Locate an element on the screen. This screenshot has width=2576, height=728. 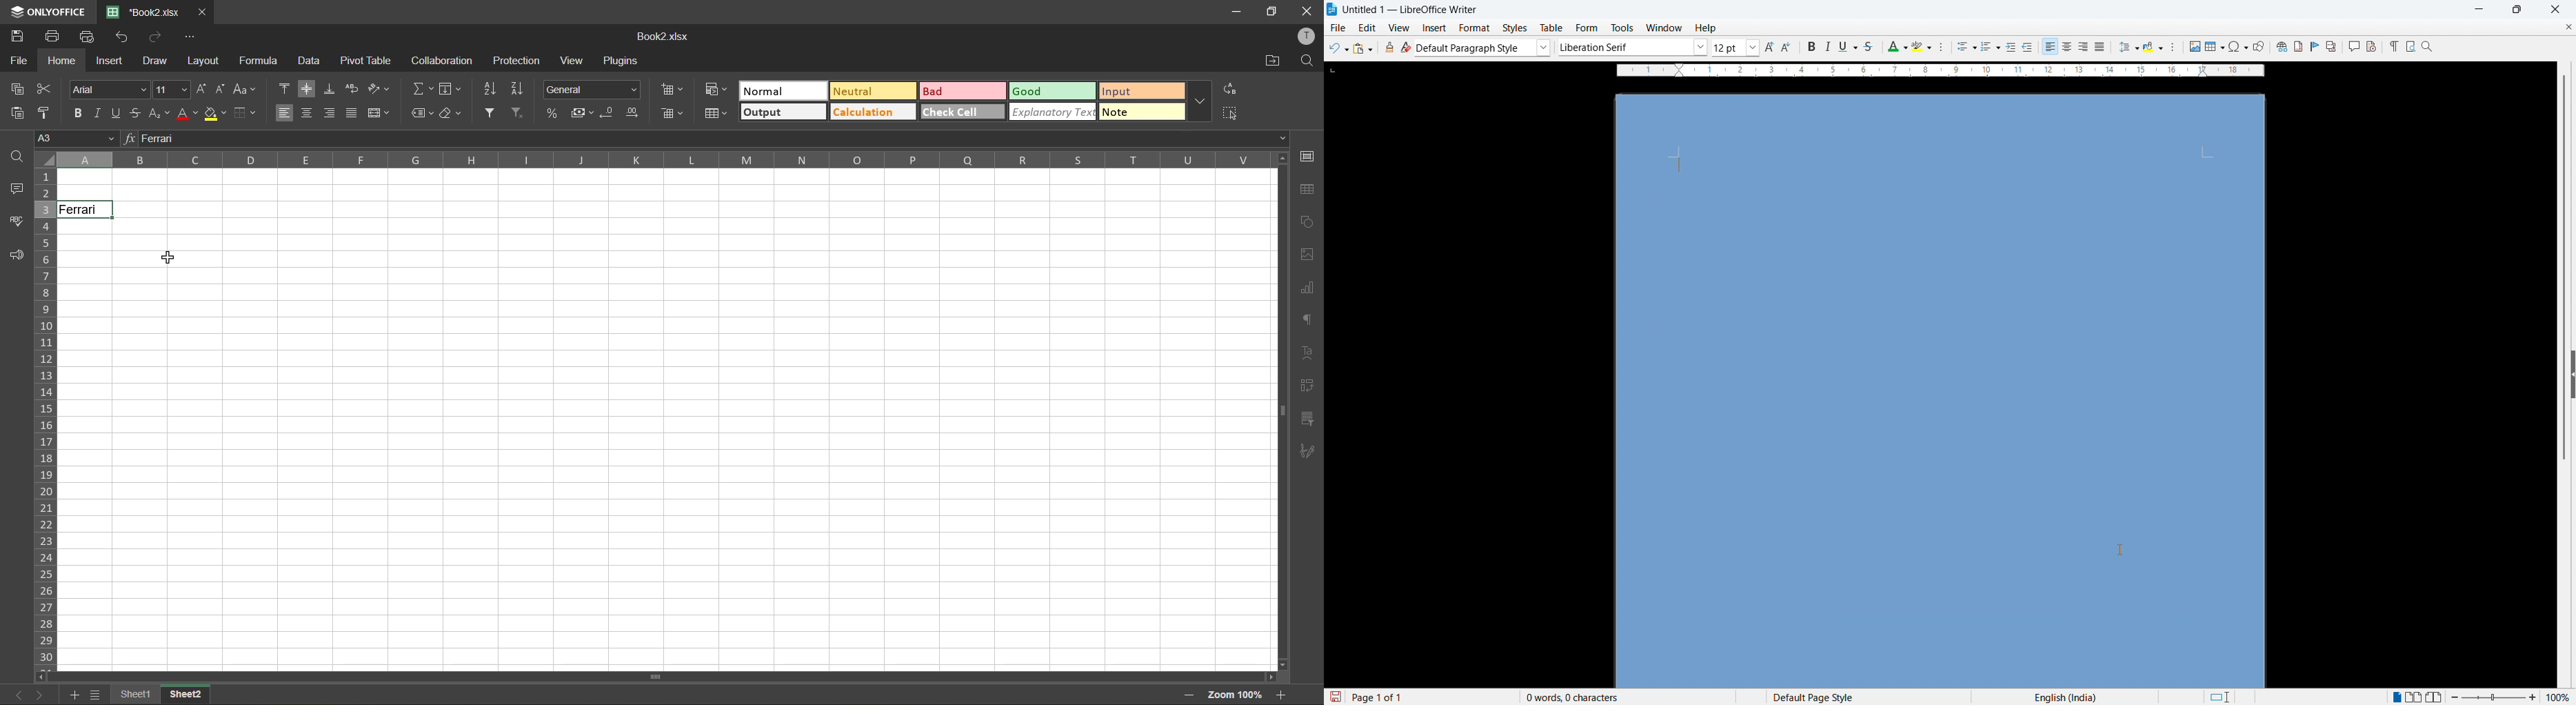
draw is located at coordinates (154, 61).